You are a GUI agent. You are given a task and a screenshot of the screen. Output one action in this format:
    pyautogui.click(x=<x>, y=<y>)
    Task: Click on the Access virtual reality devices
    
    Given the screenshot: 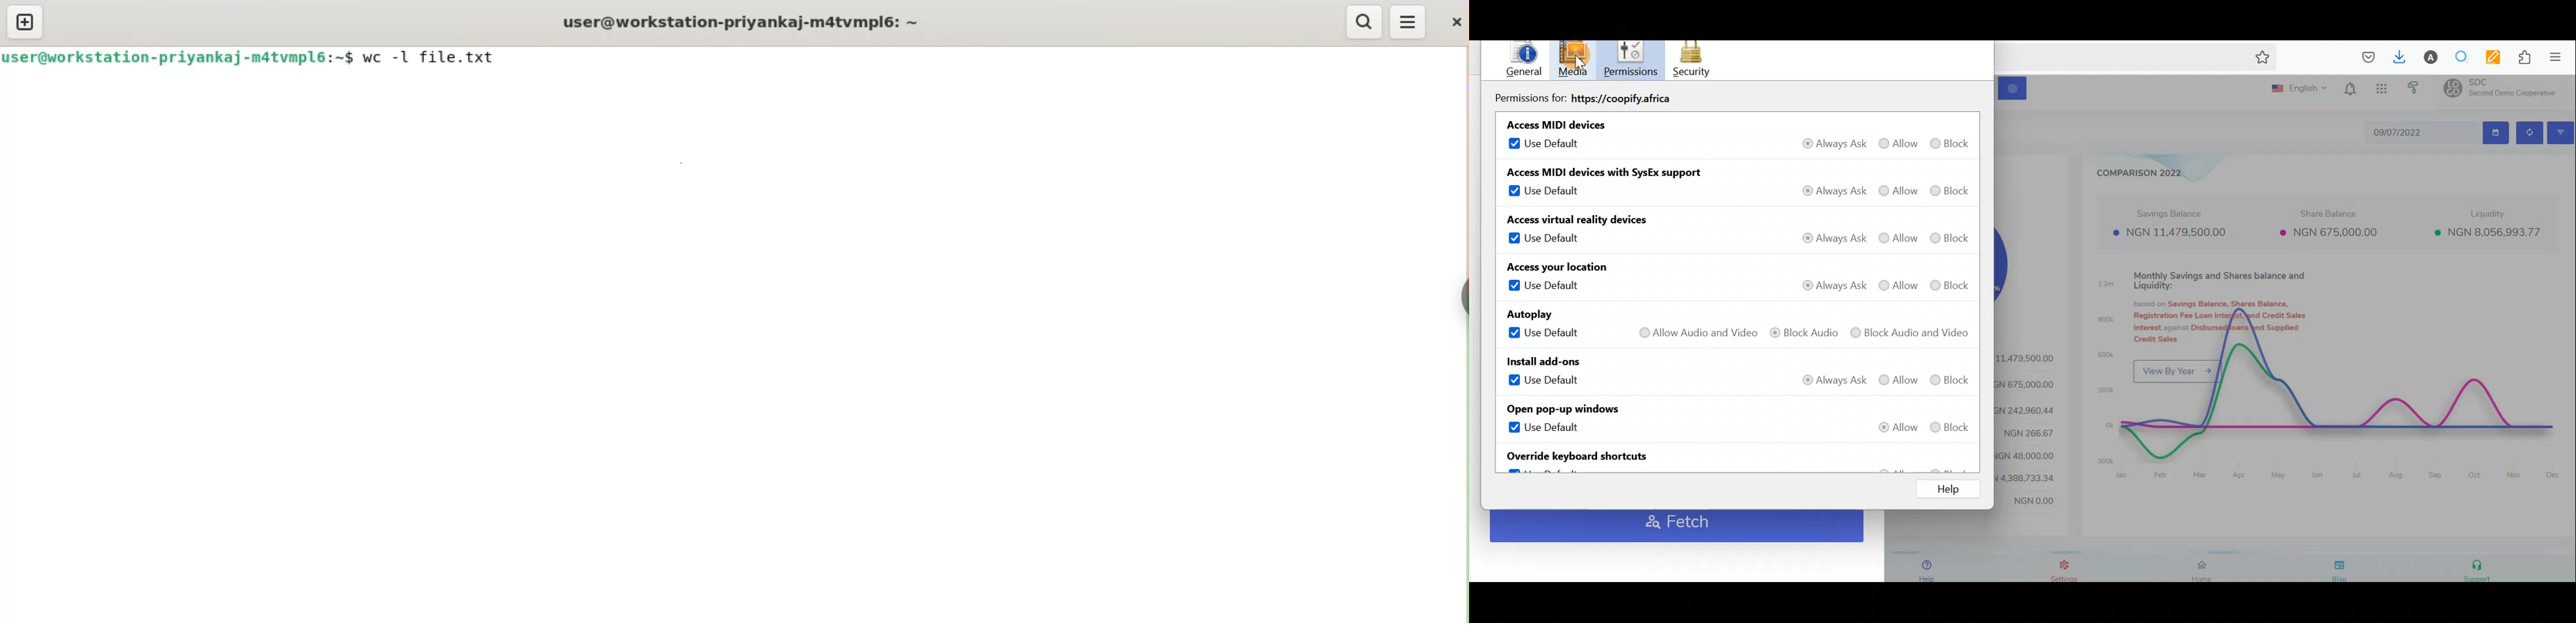 What is the action you would take?
    pyautogui.click(x=1574, y=220)
    